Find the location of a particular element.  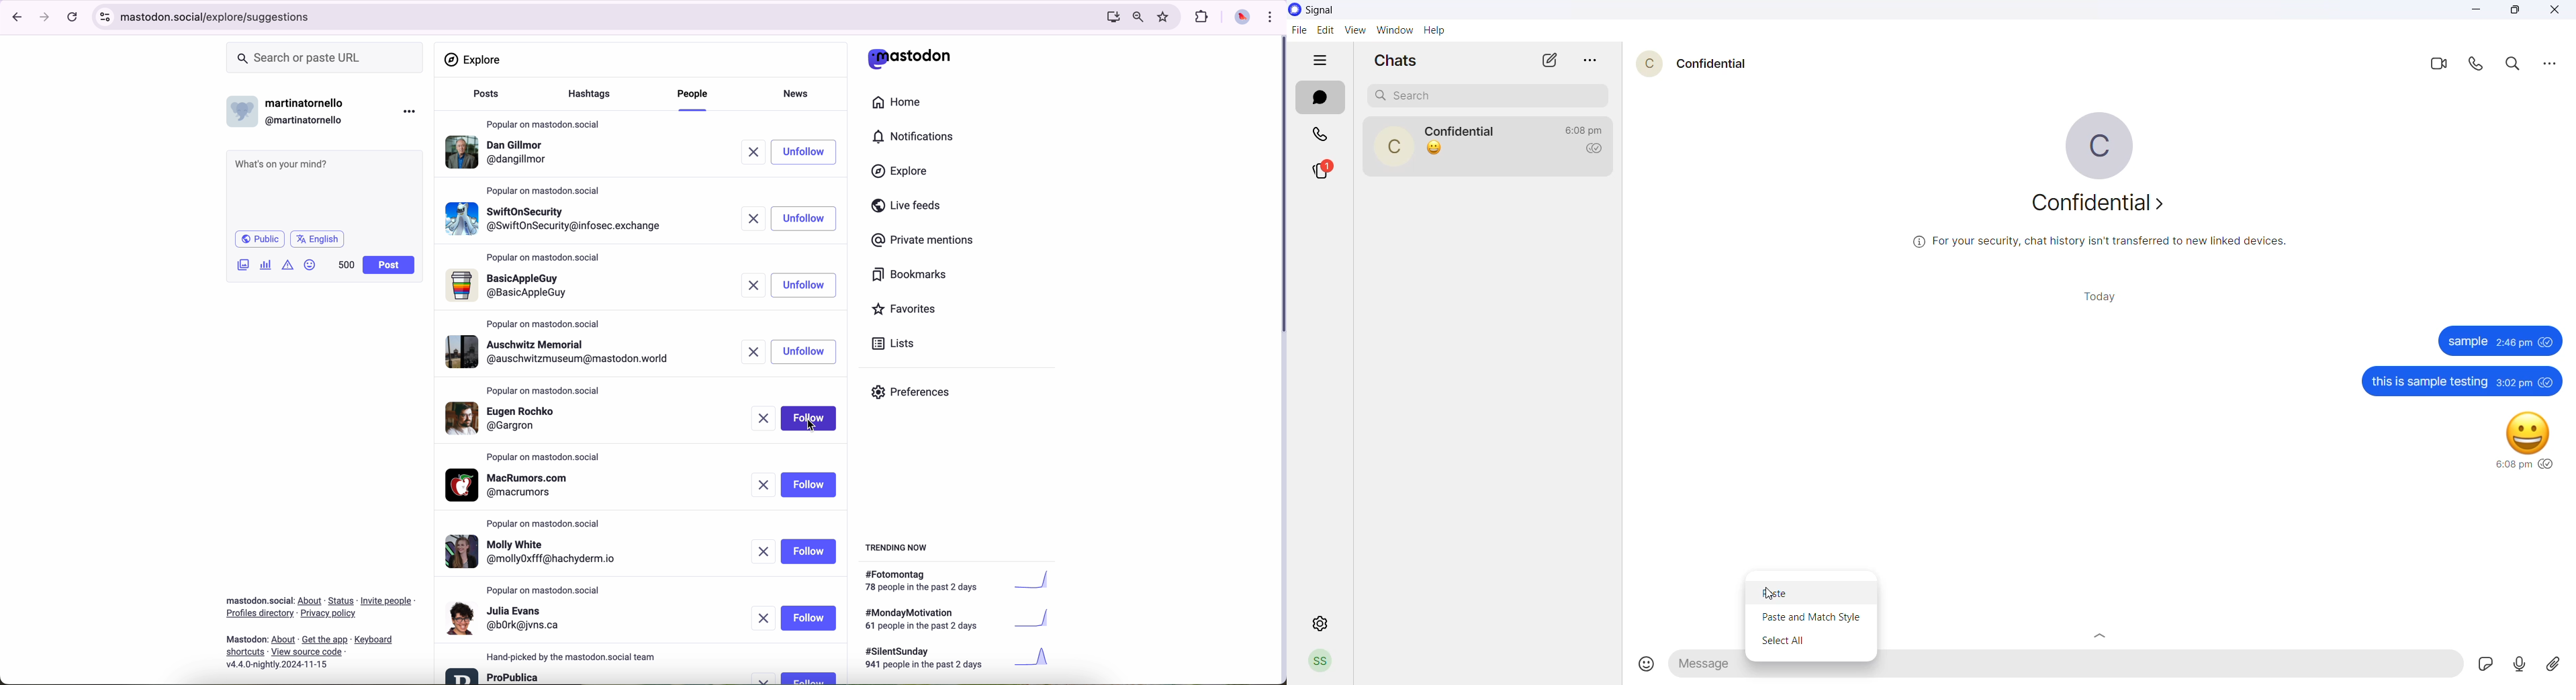

search chat is located at coordinates (1491, 95).